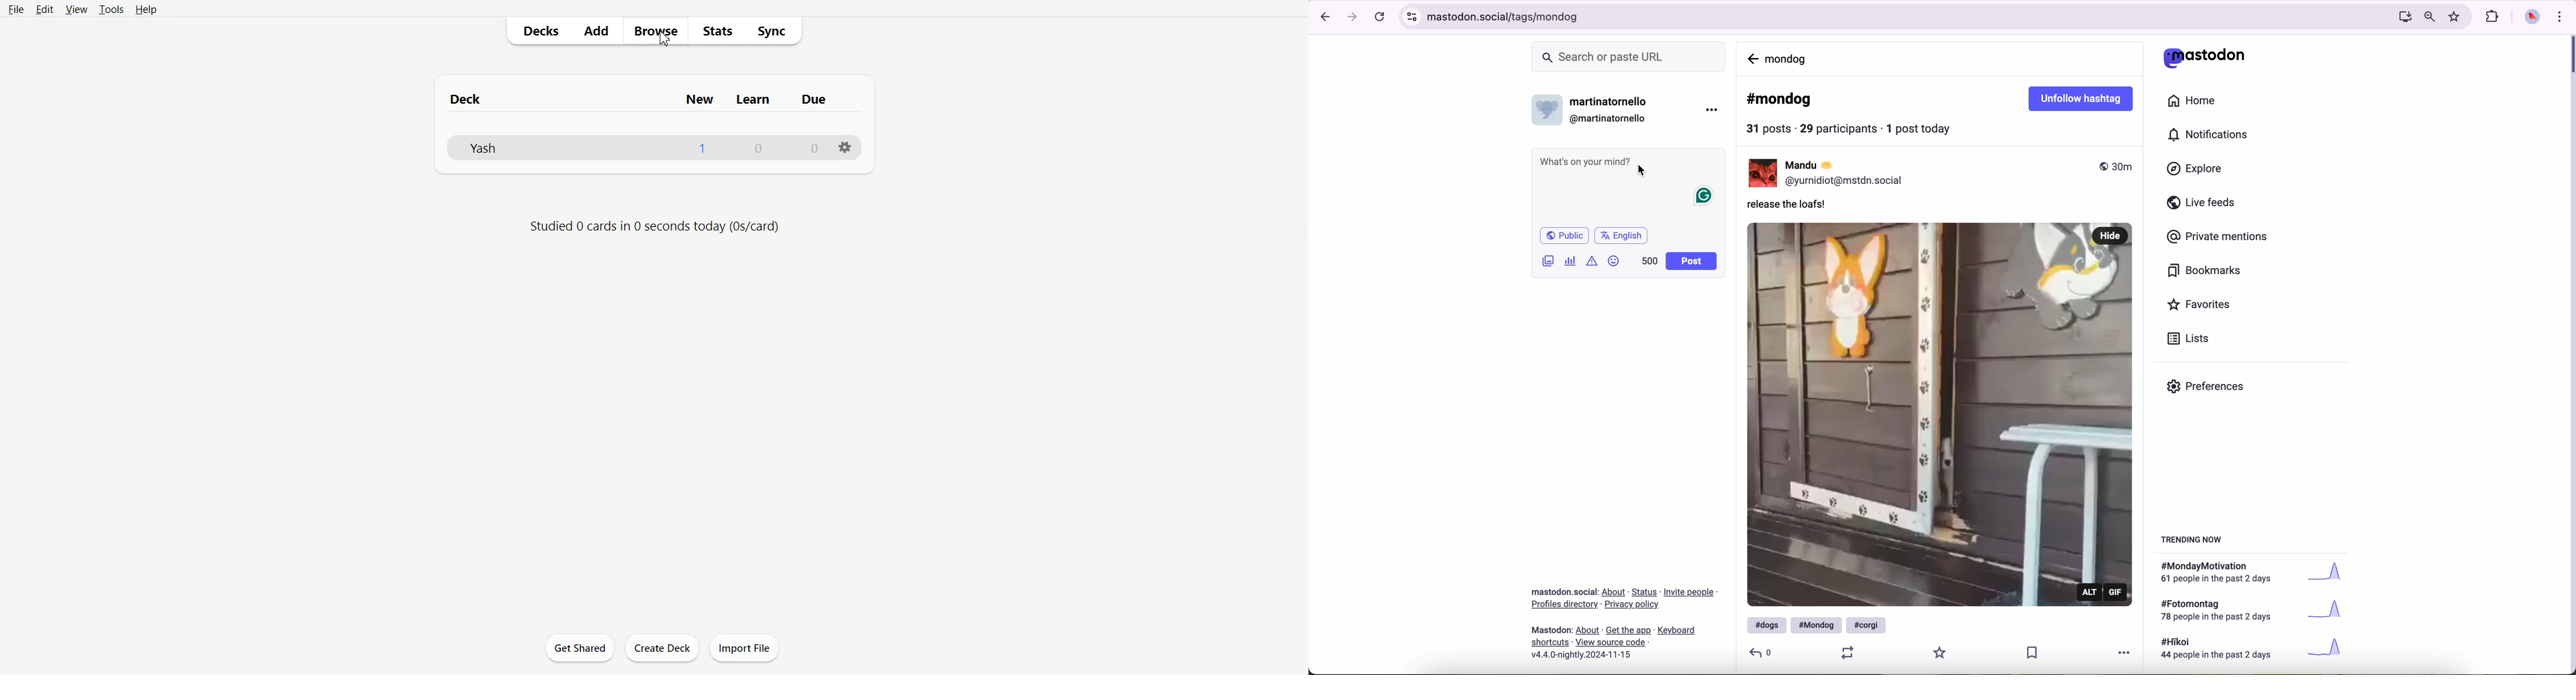 Image resolution: width=2576 pixels, height=700 pixels. Describe the element at coordinates (1612, 102) in the screenshot. I see `user name` at that location.